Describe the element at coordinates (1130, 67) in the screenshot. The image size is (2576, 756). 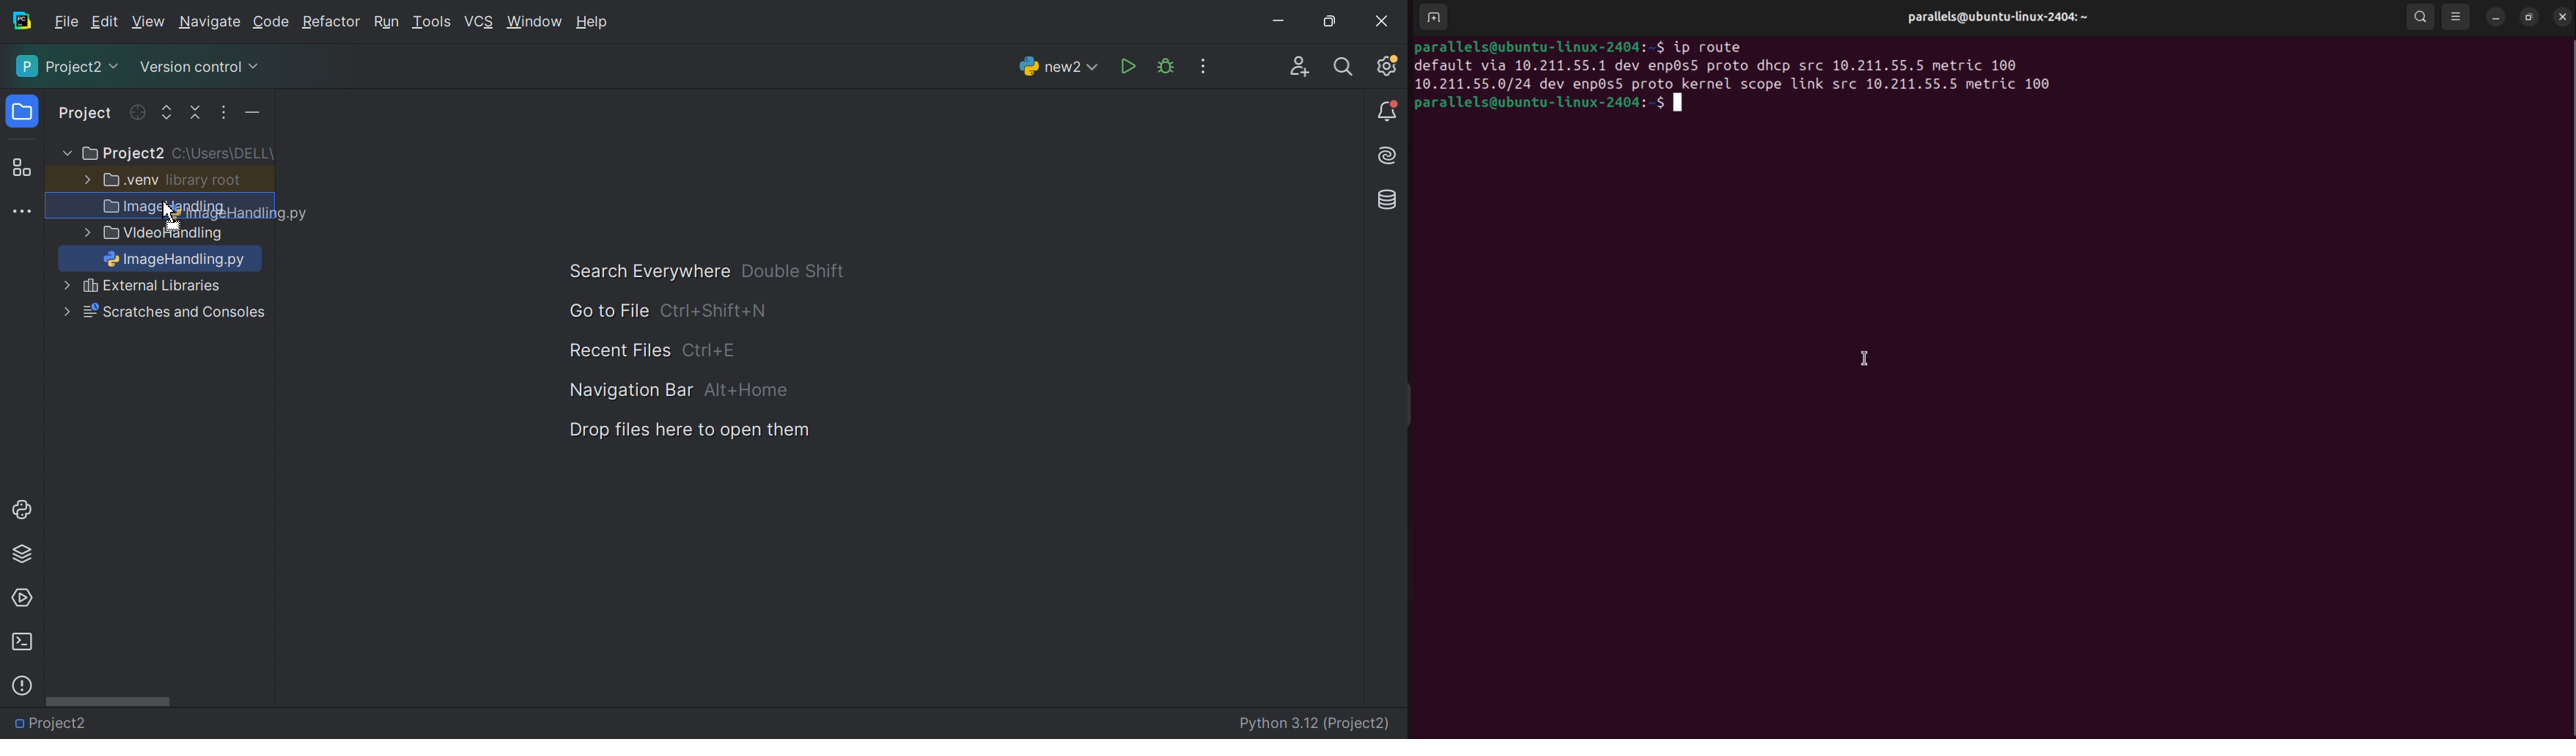
I see `Run` at that location.